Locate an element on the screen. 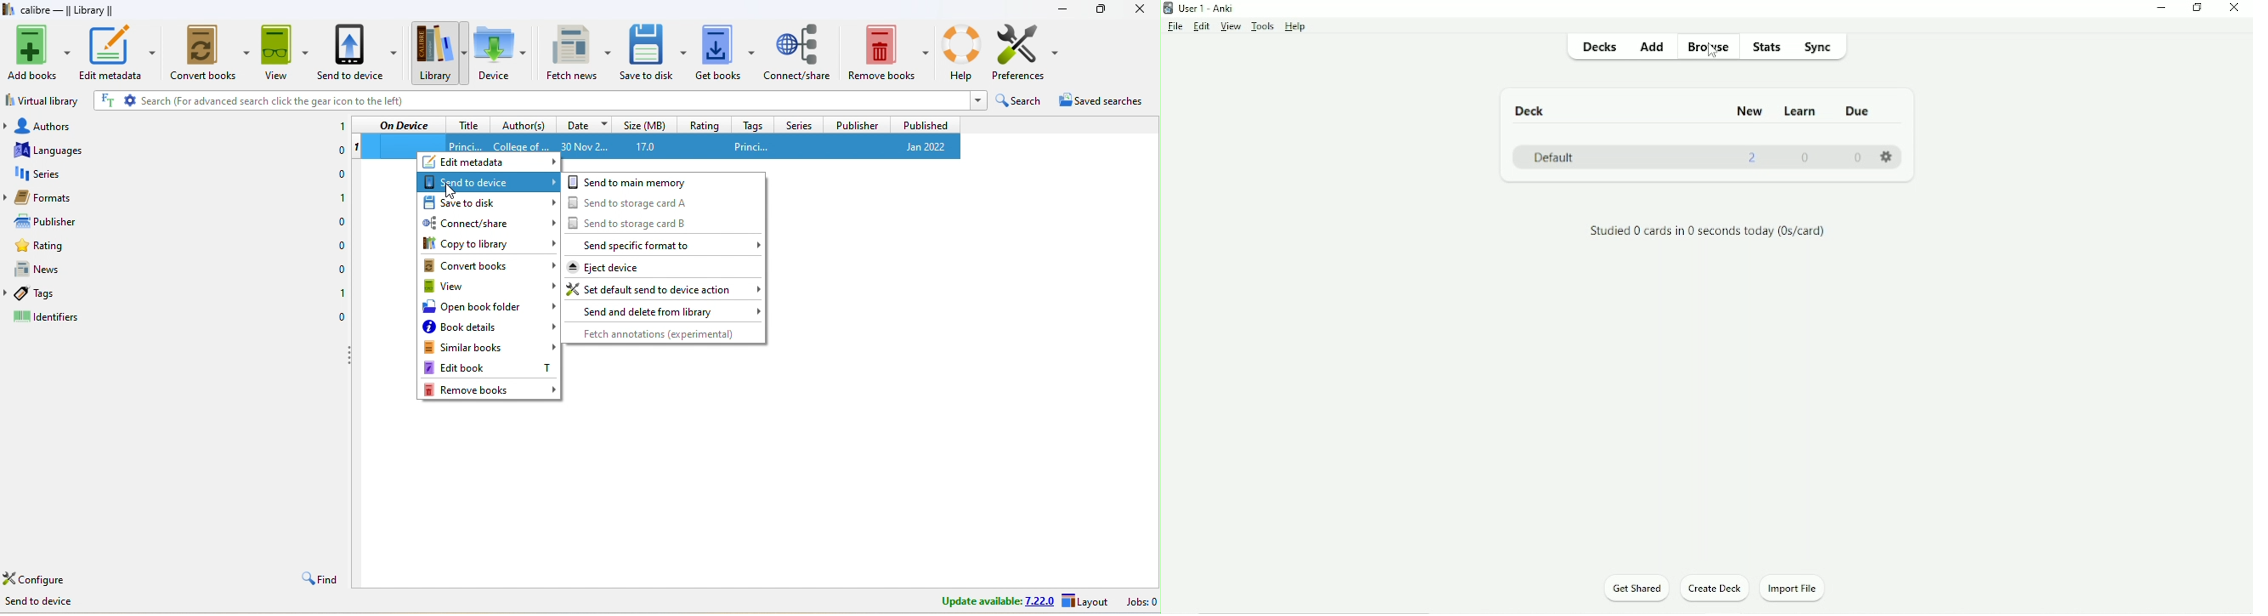  resize is located at coordinates (1101, 8).